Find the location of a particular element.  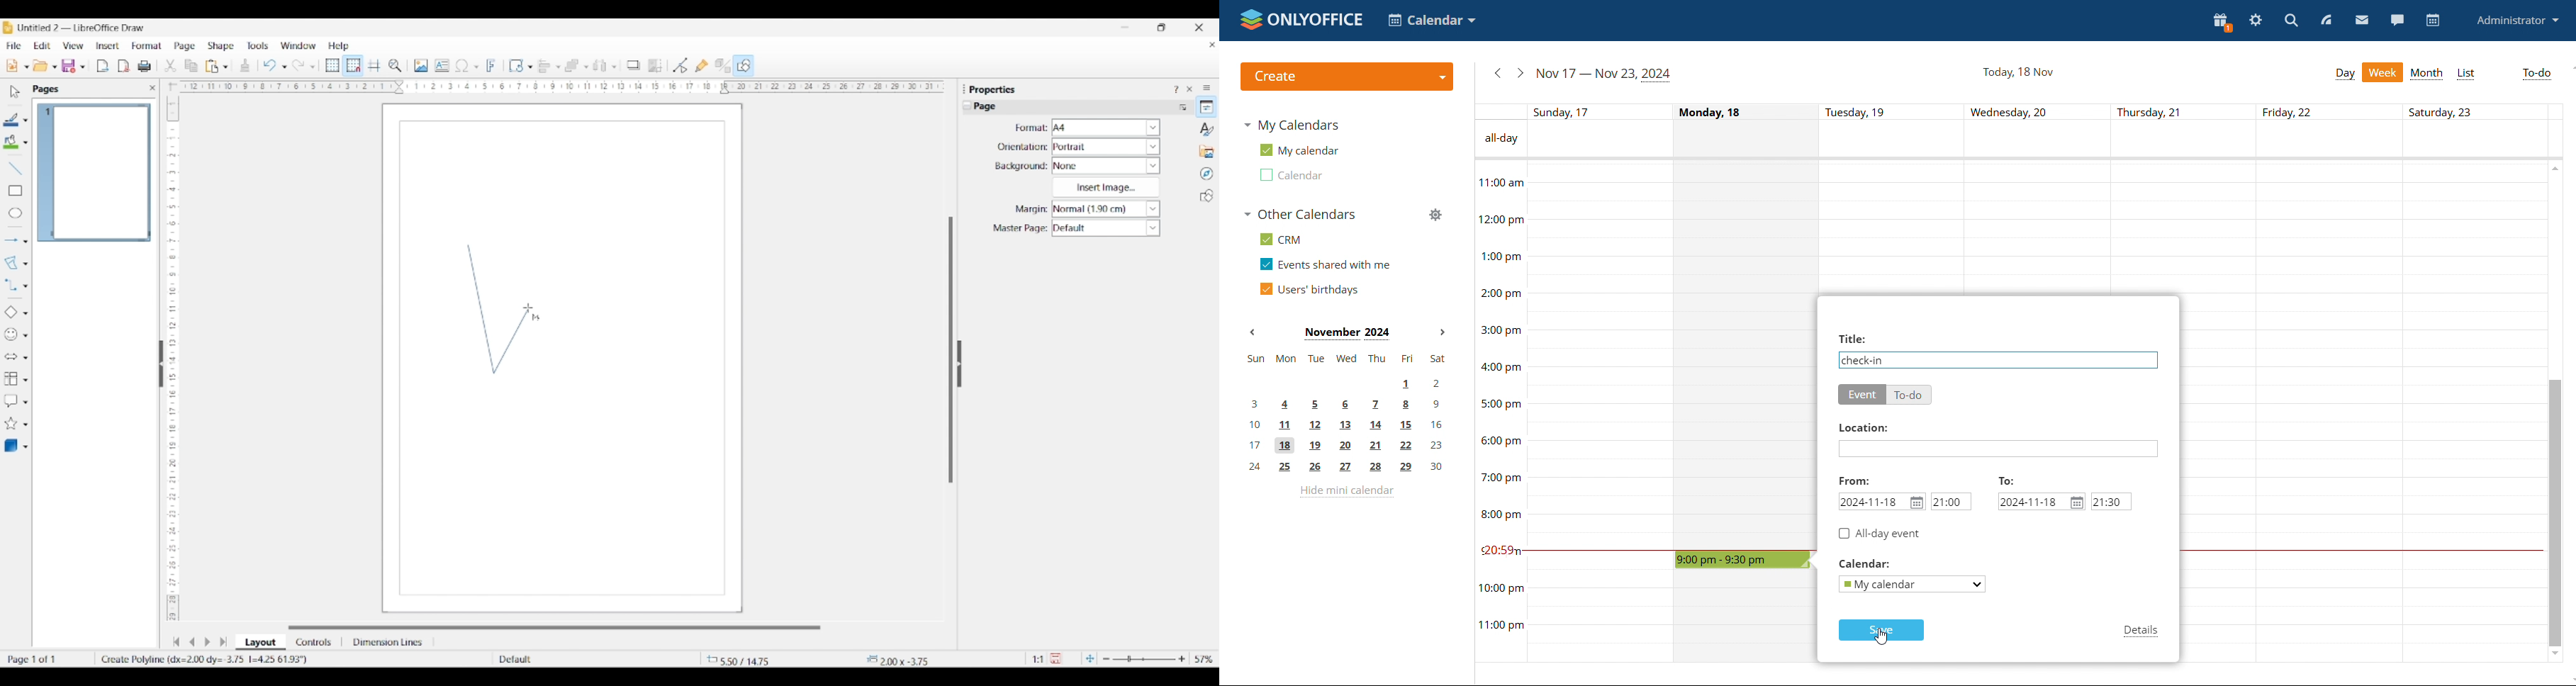

Section title - Pages is located at coordinates (48, 89).